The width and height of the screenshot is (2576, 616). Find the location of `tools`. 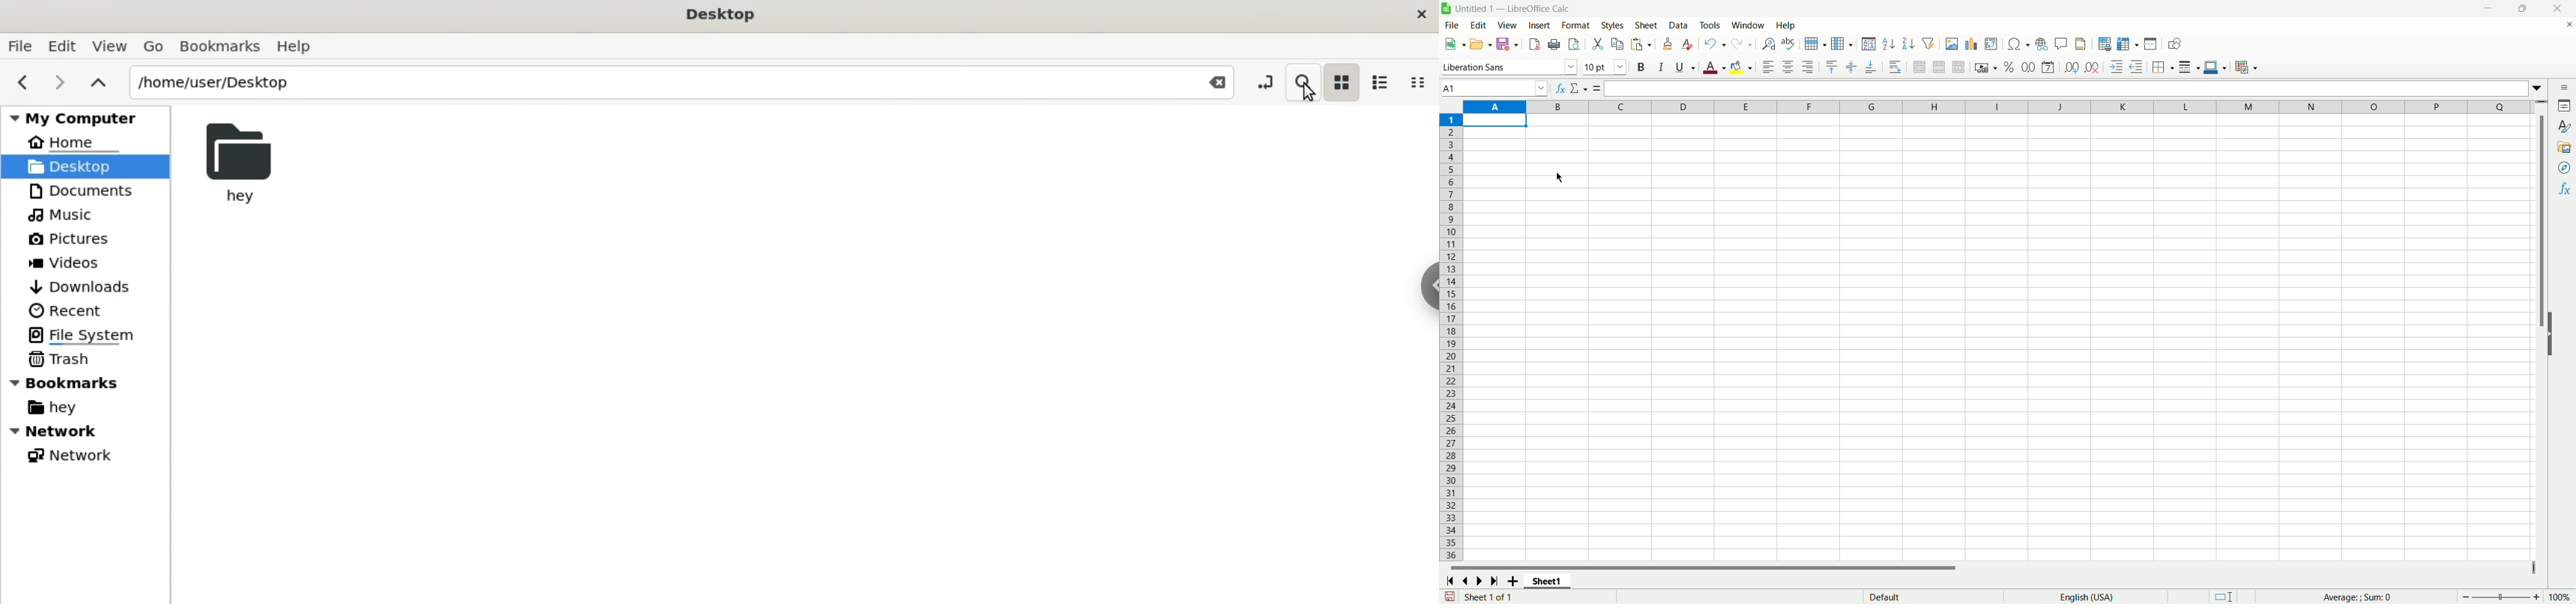

tools is located at coordinates (1710, 25).